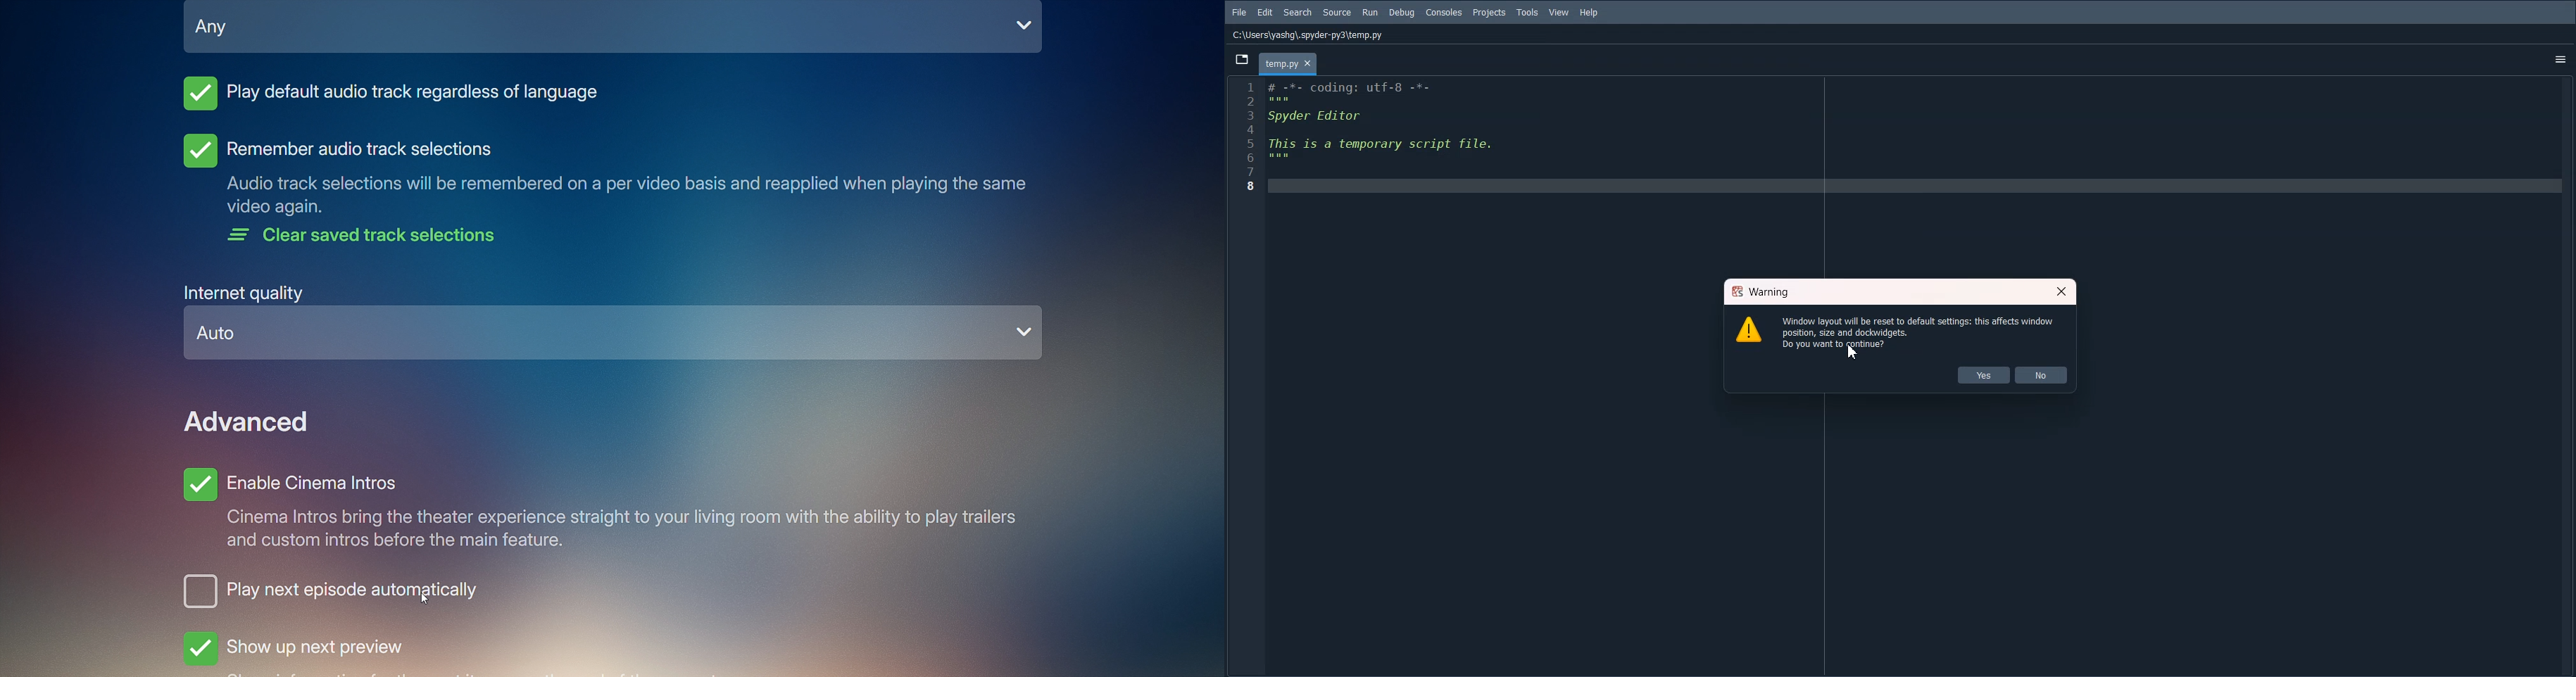 The image size is (2576, 700). Describe the element at coordinates (1241, 58) in the screenshot. I see `Browse Tab` at that location.